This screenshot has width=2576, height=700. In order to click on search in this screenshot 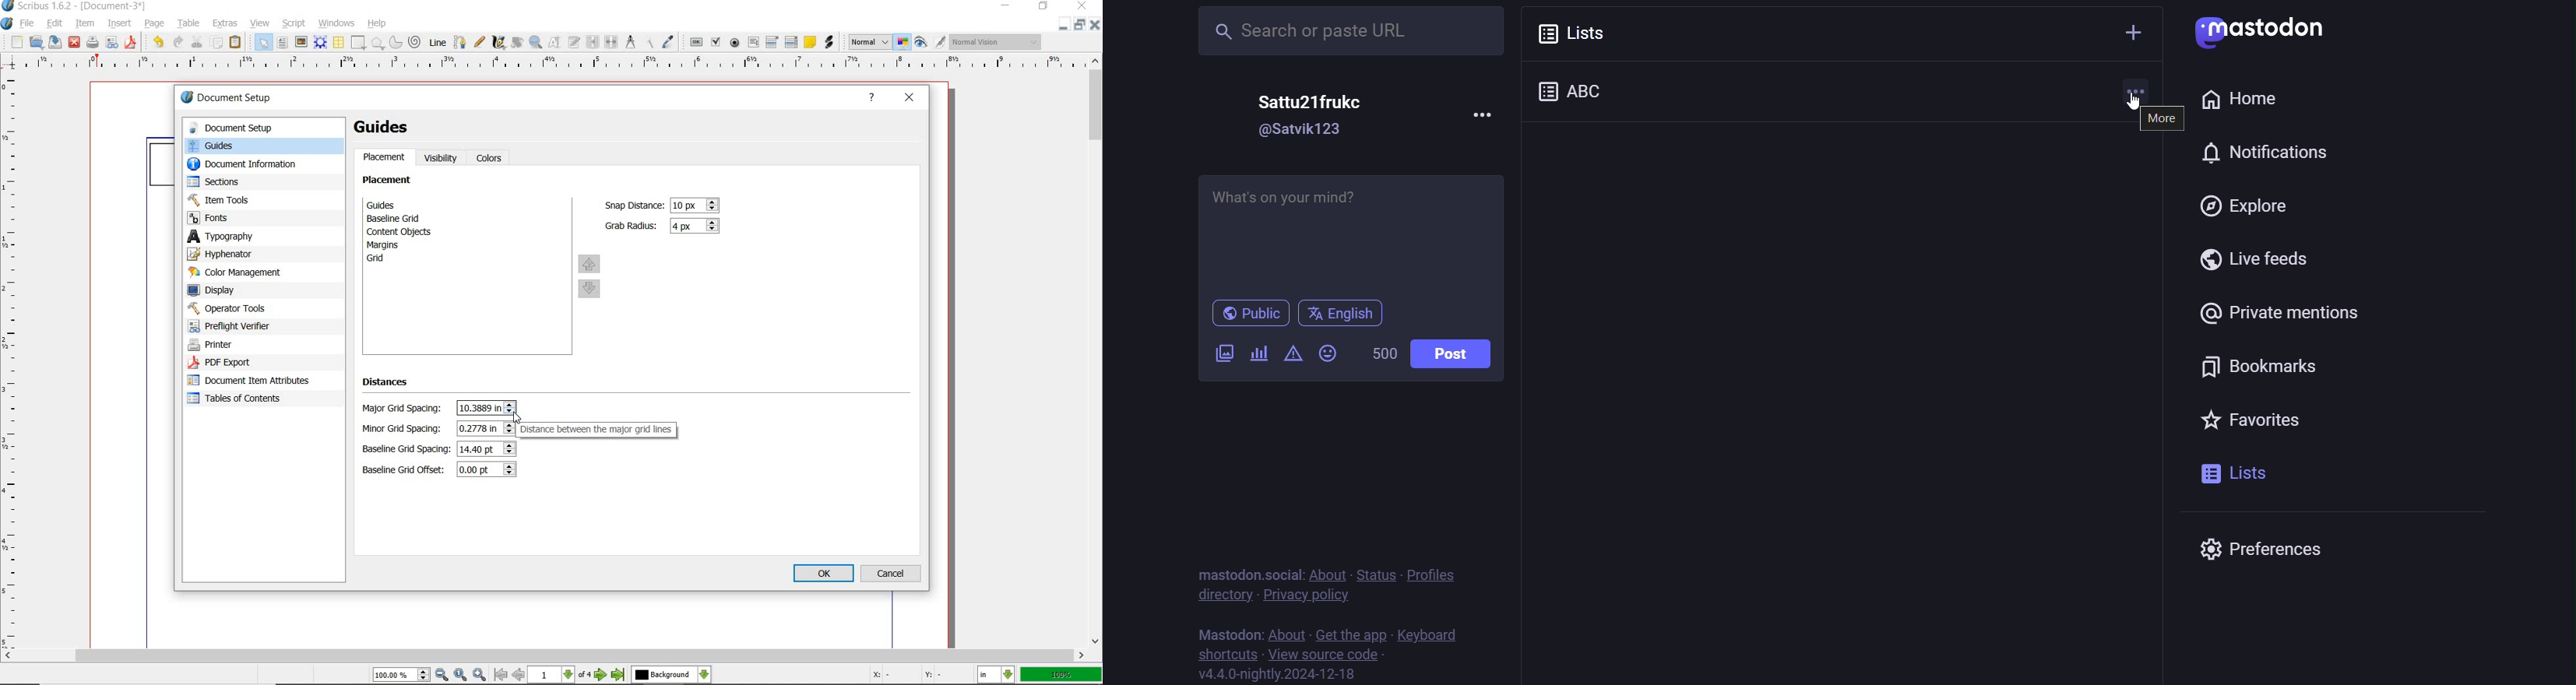, I will do `click(1336, 31)`.